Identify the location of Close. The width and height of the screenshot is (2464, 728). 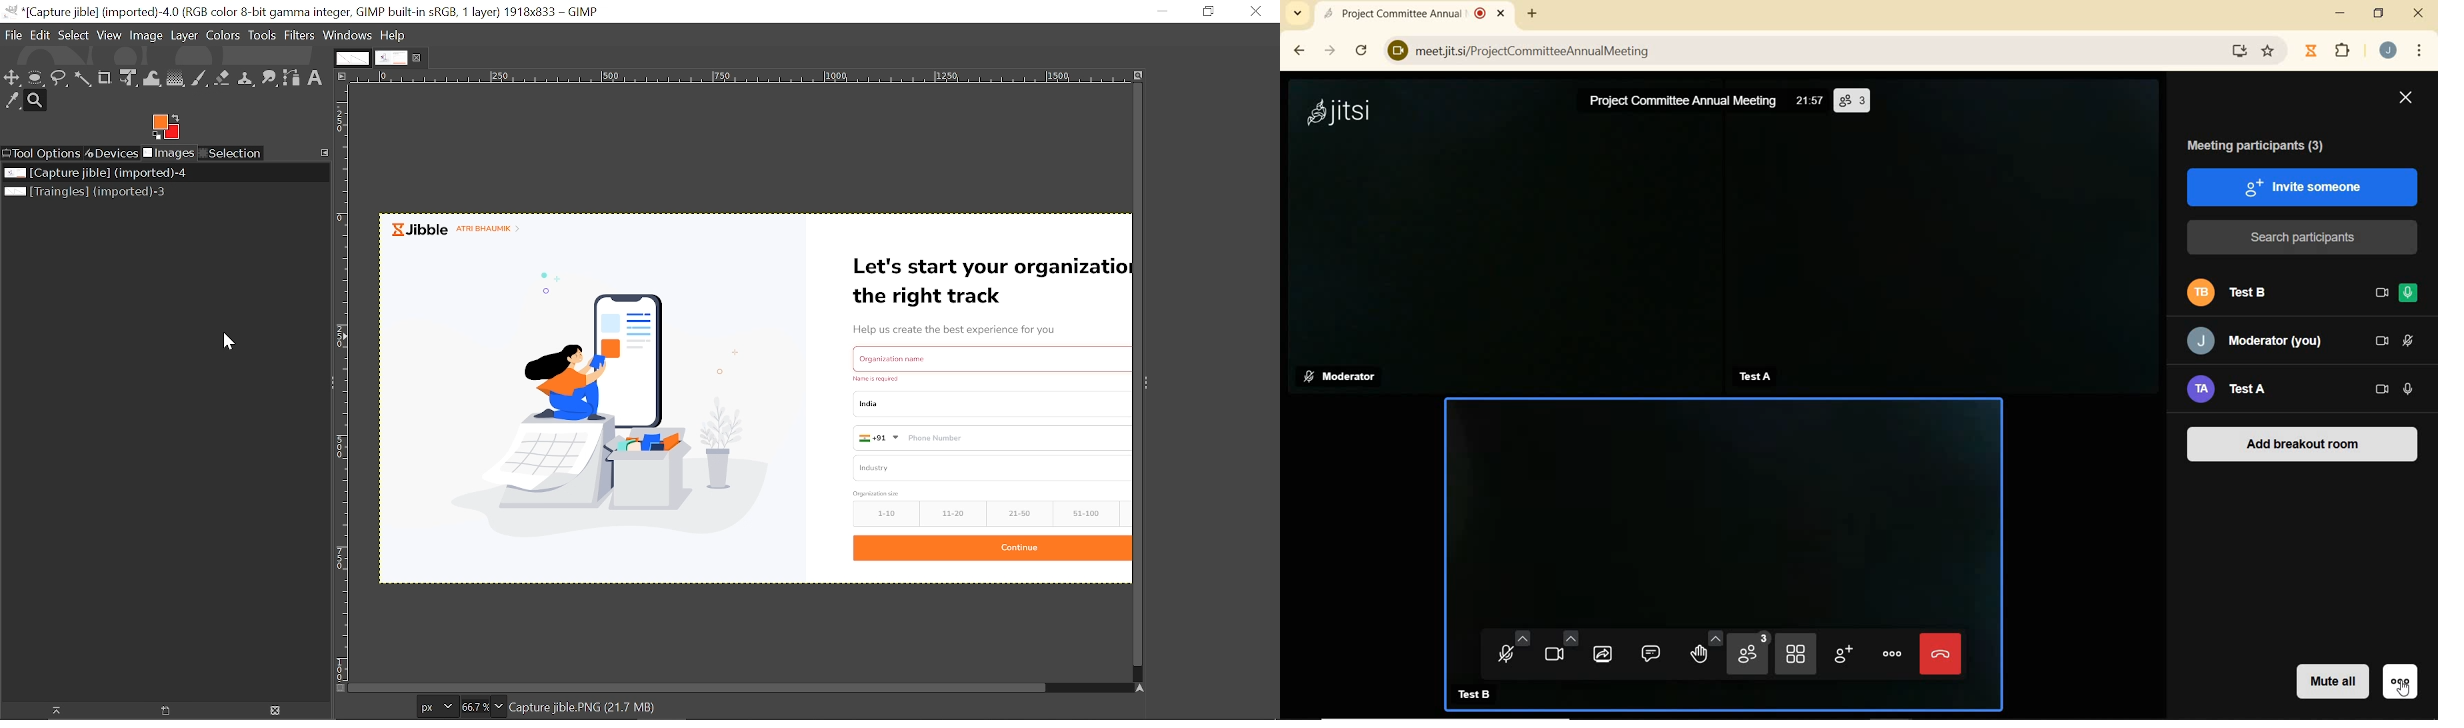
(1255, 13).